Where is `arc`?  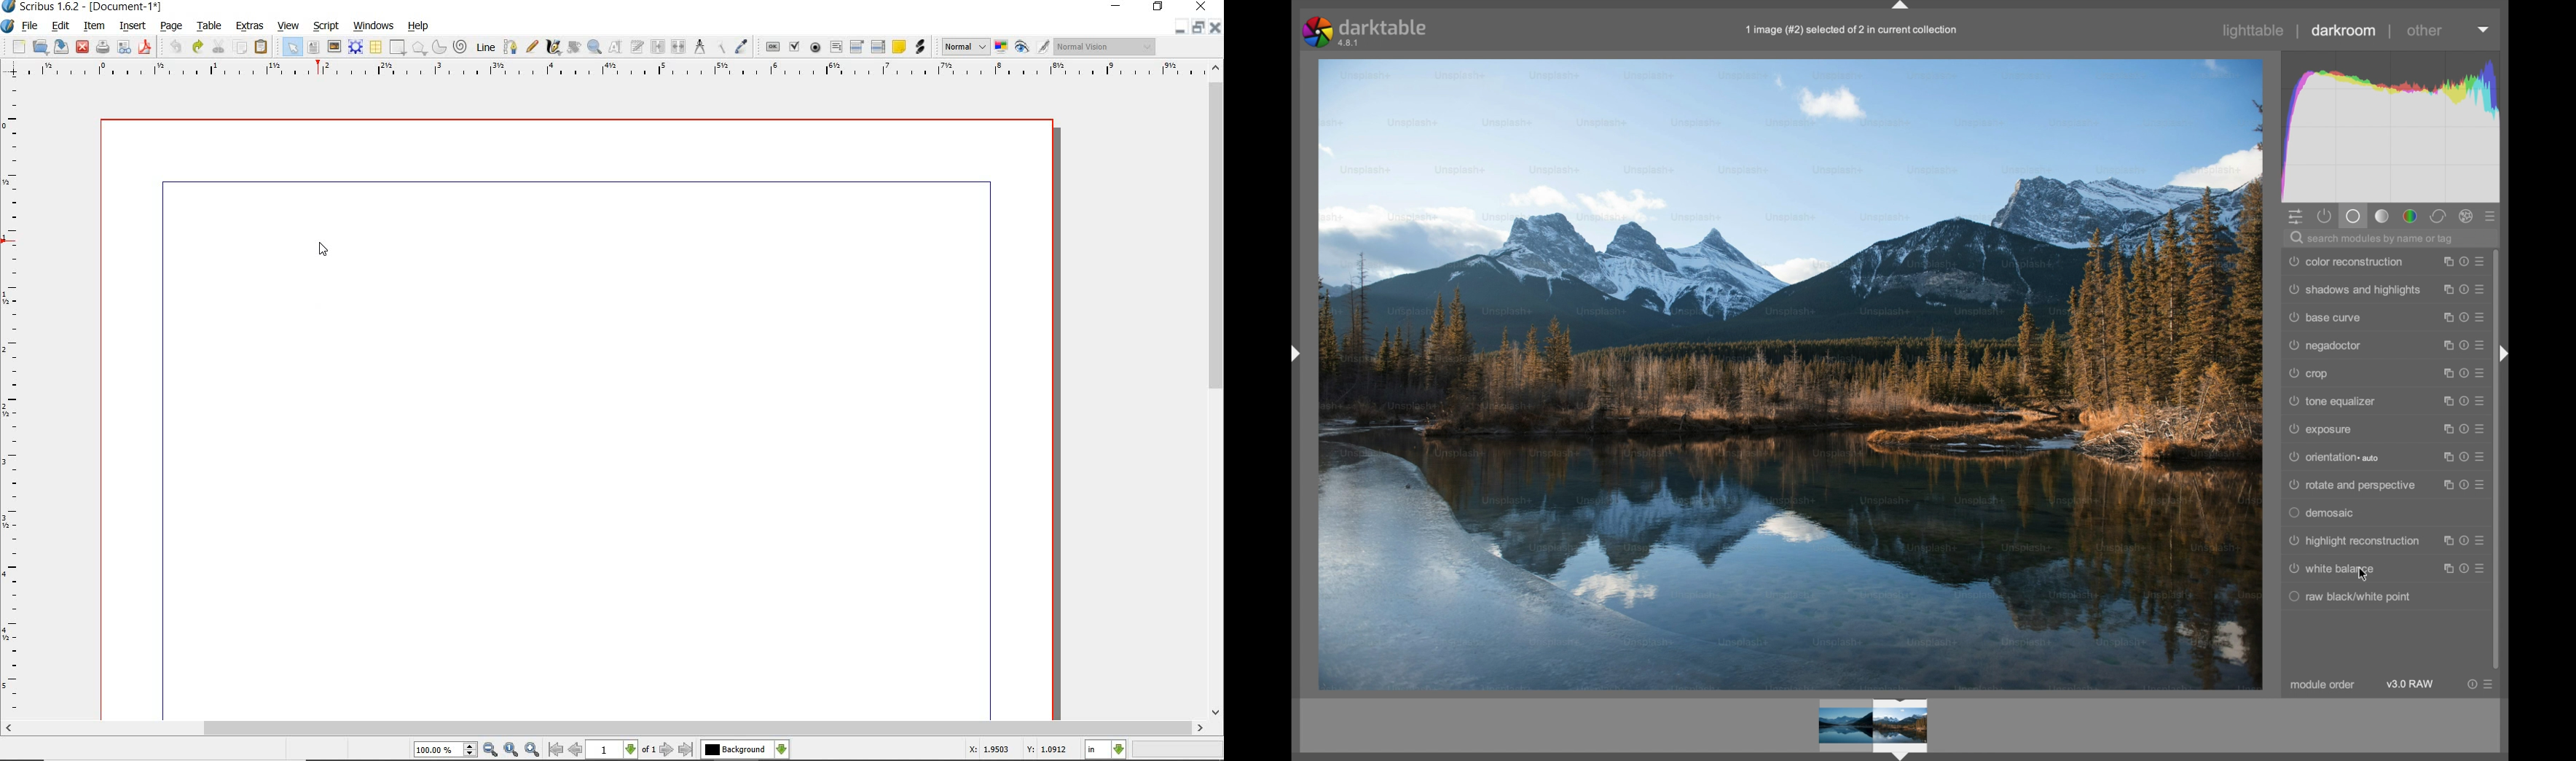 arc is located at coordinates (441, 48).